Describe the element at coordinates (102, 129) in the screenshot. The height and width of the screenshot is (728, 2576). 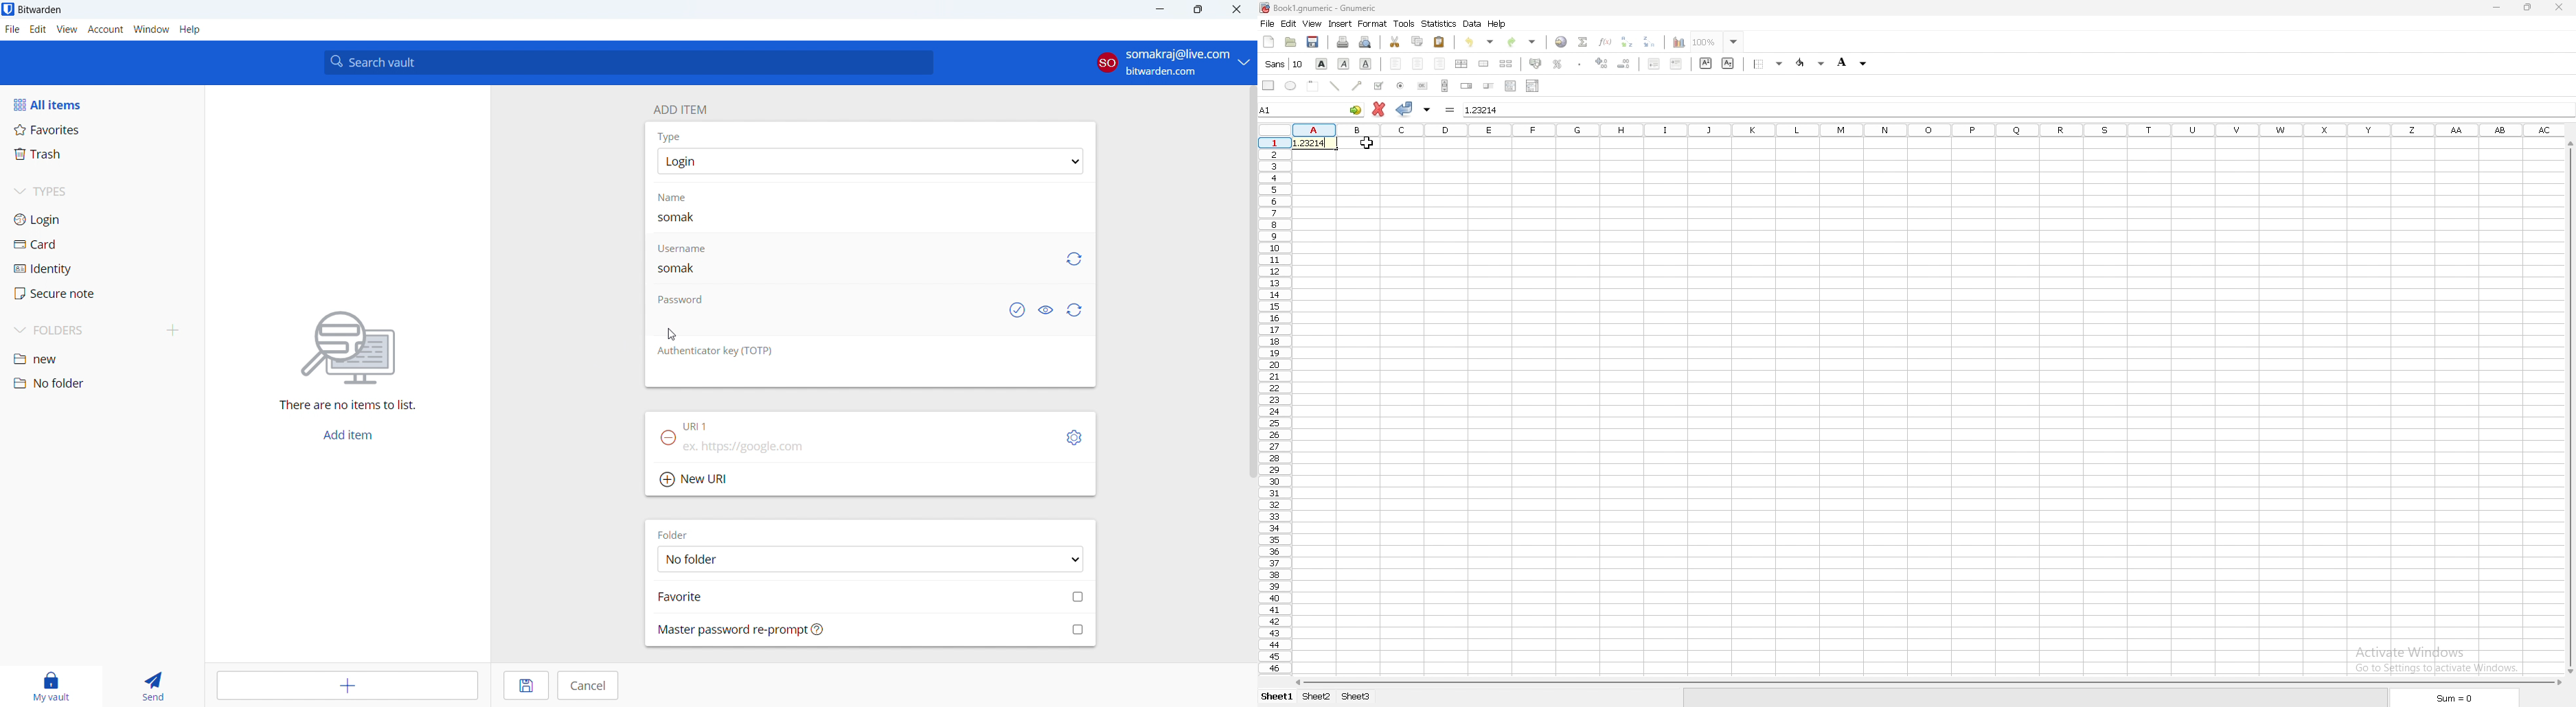
I see `favorites` at that location.